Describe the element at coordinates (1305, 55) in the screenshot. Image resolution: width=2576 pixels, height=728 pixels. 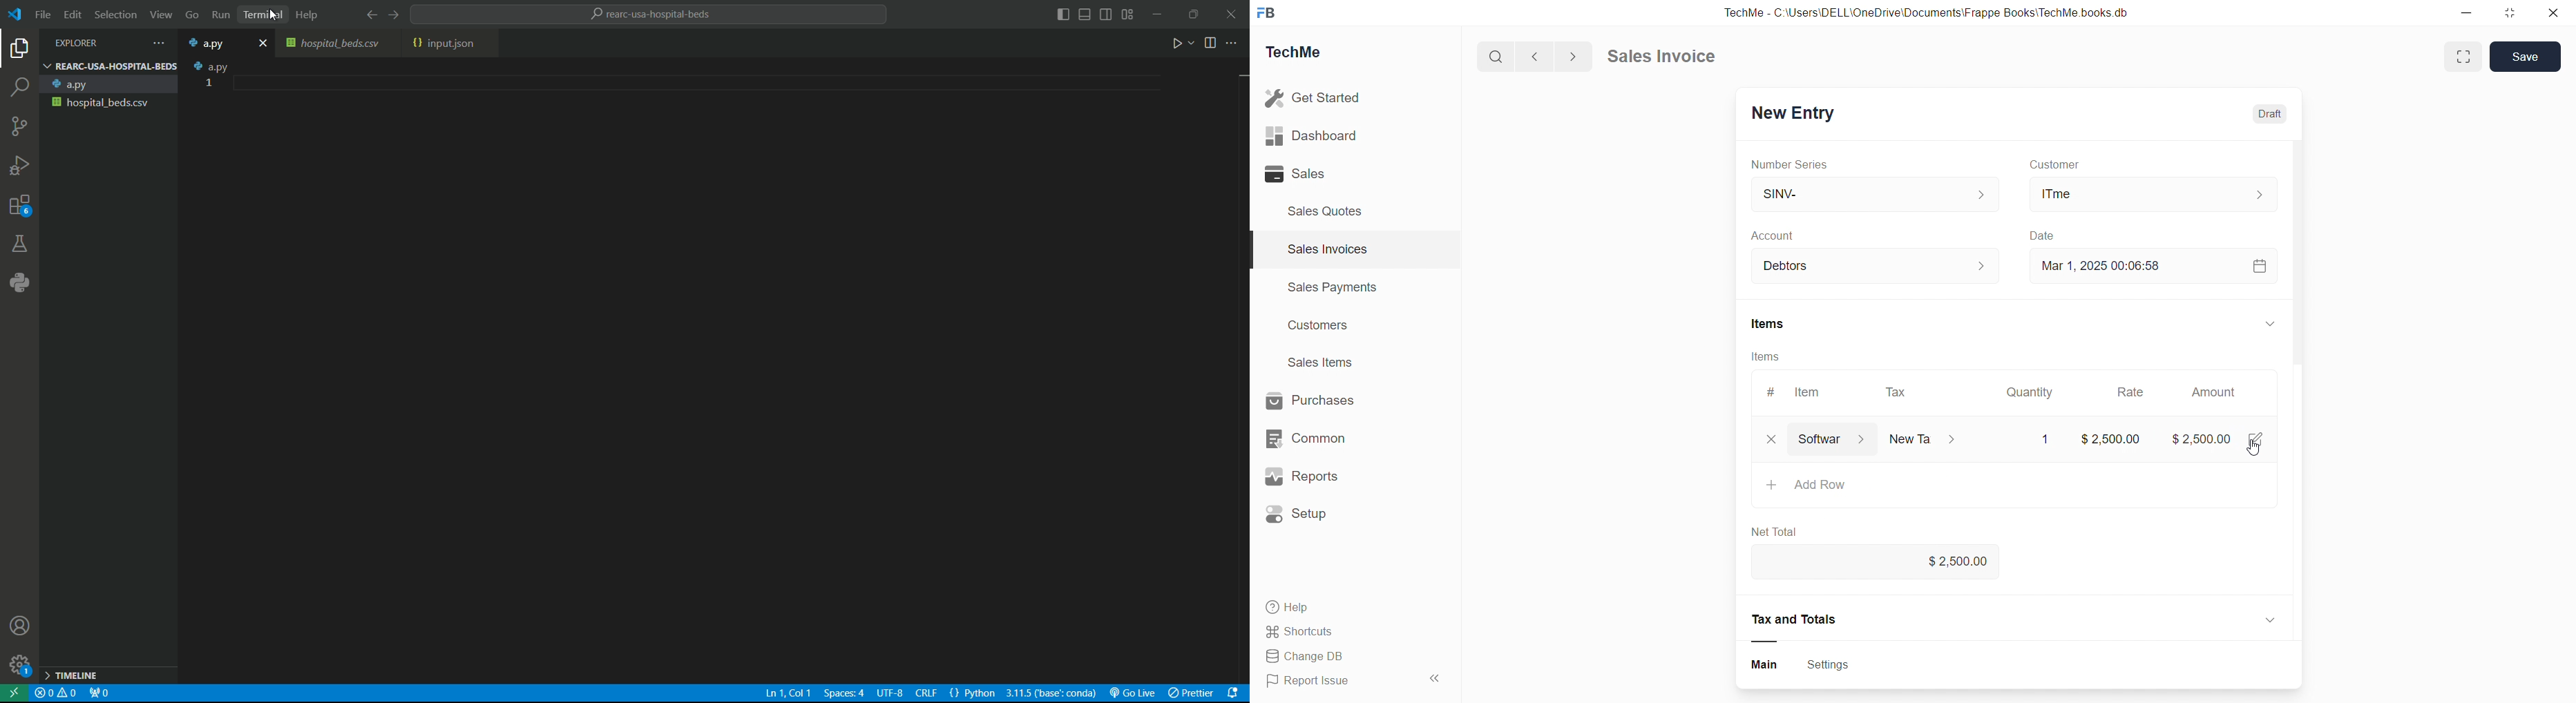
I see `TechMe` at that location.